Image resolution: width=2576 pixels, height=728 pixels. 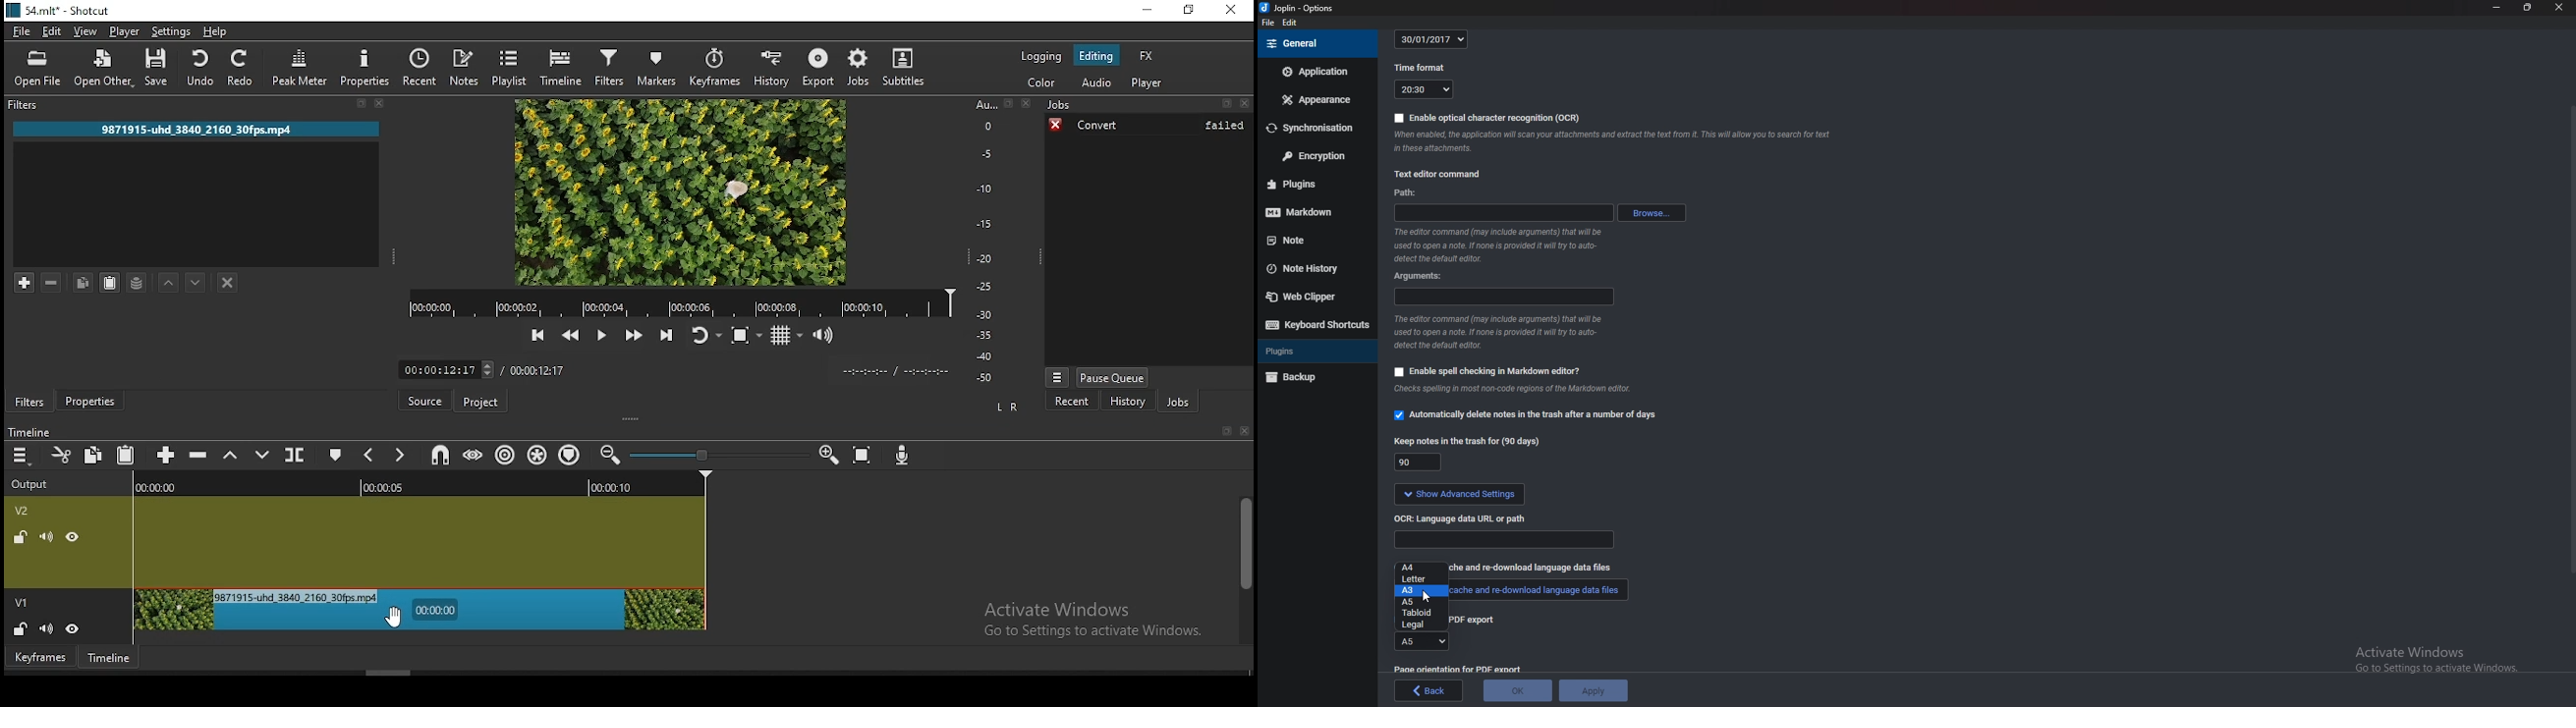 What do you see at coordinates (1412, 192) in the screenshot?
I see `path` at bounding box center [1412, 192].